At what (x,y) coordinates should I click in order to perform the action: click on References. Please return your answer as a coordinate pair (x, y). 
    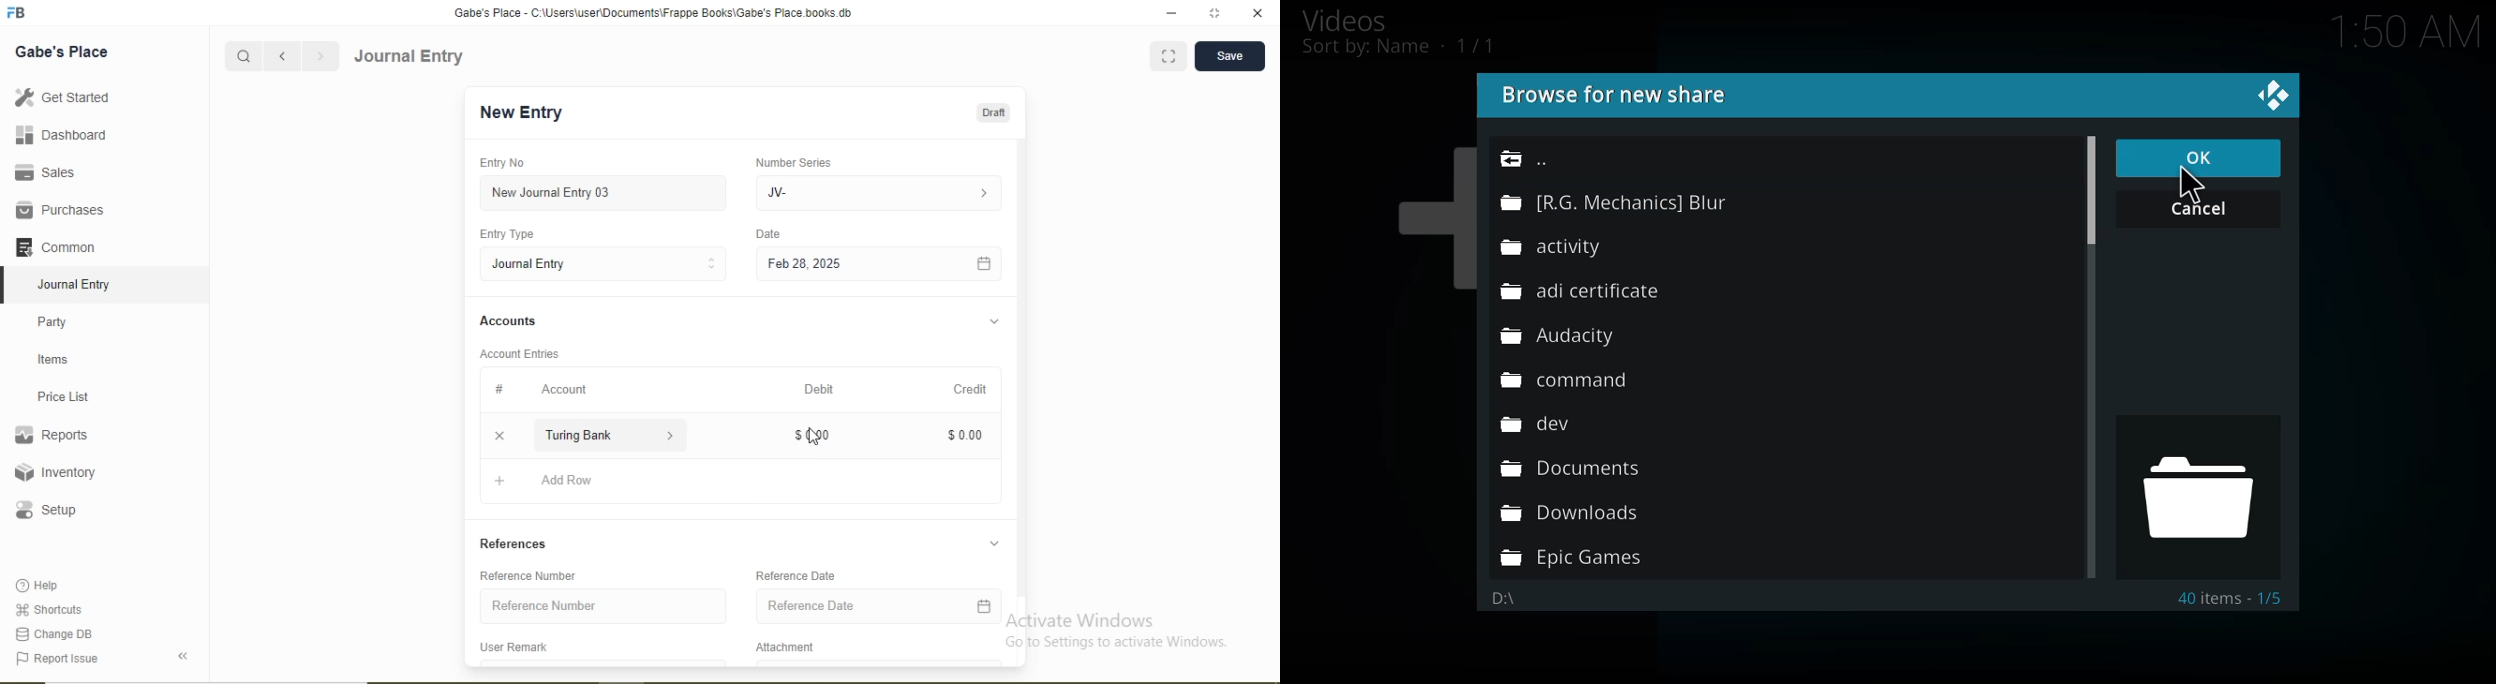
    Looking at the image, I should click on (513, 543).